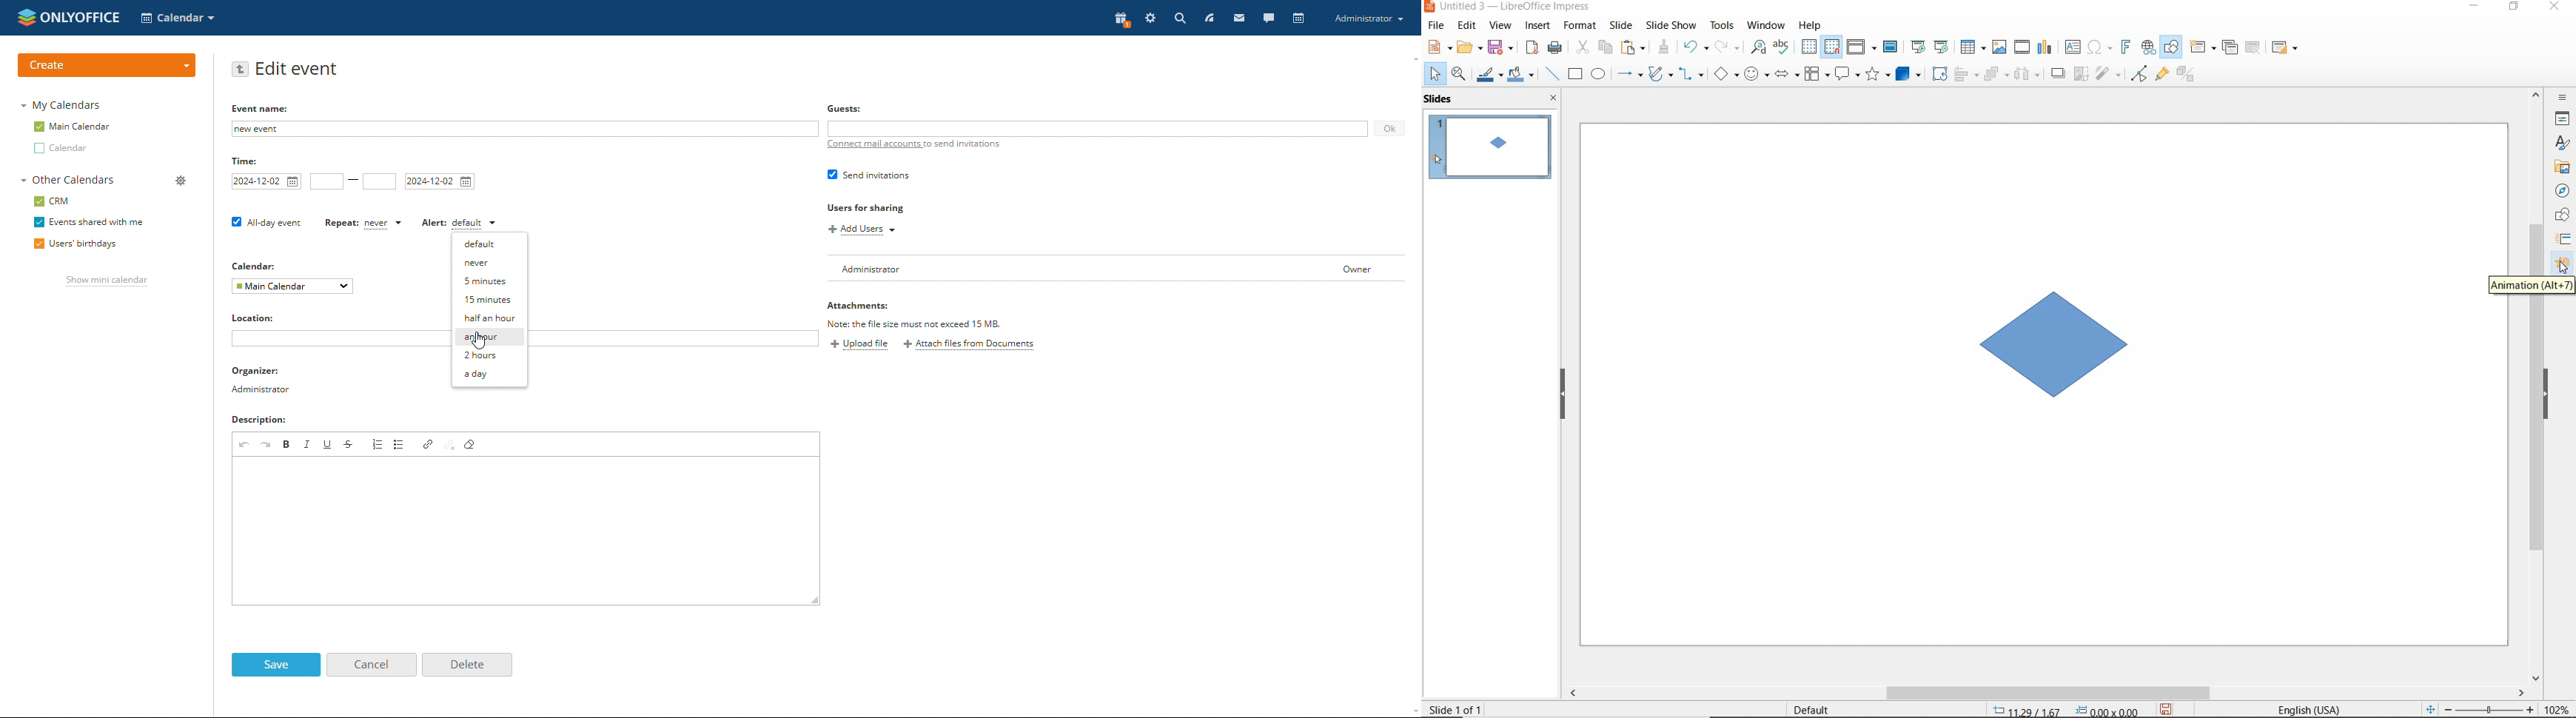 This screenshot has width=2576, height=728. What do you see at coordinates (491, 244) in the screenshot?
I see `default` at bounding box center [491, 244].